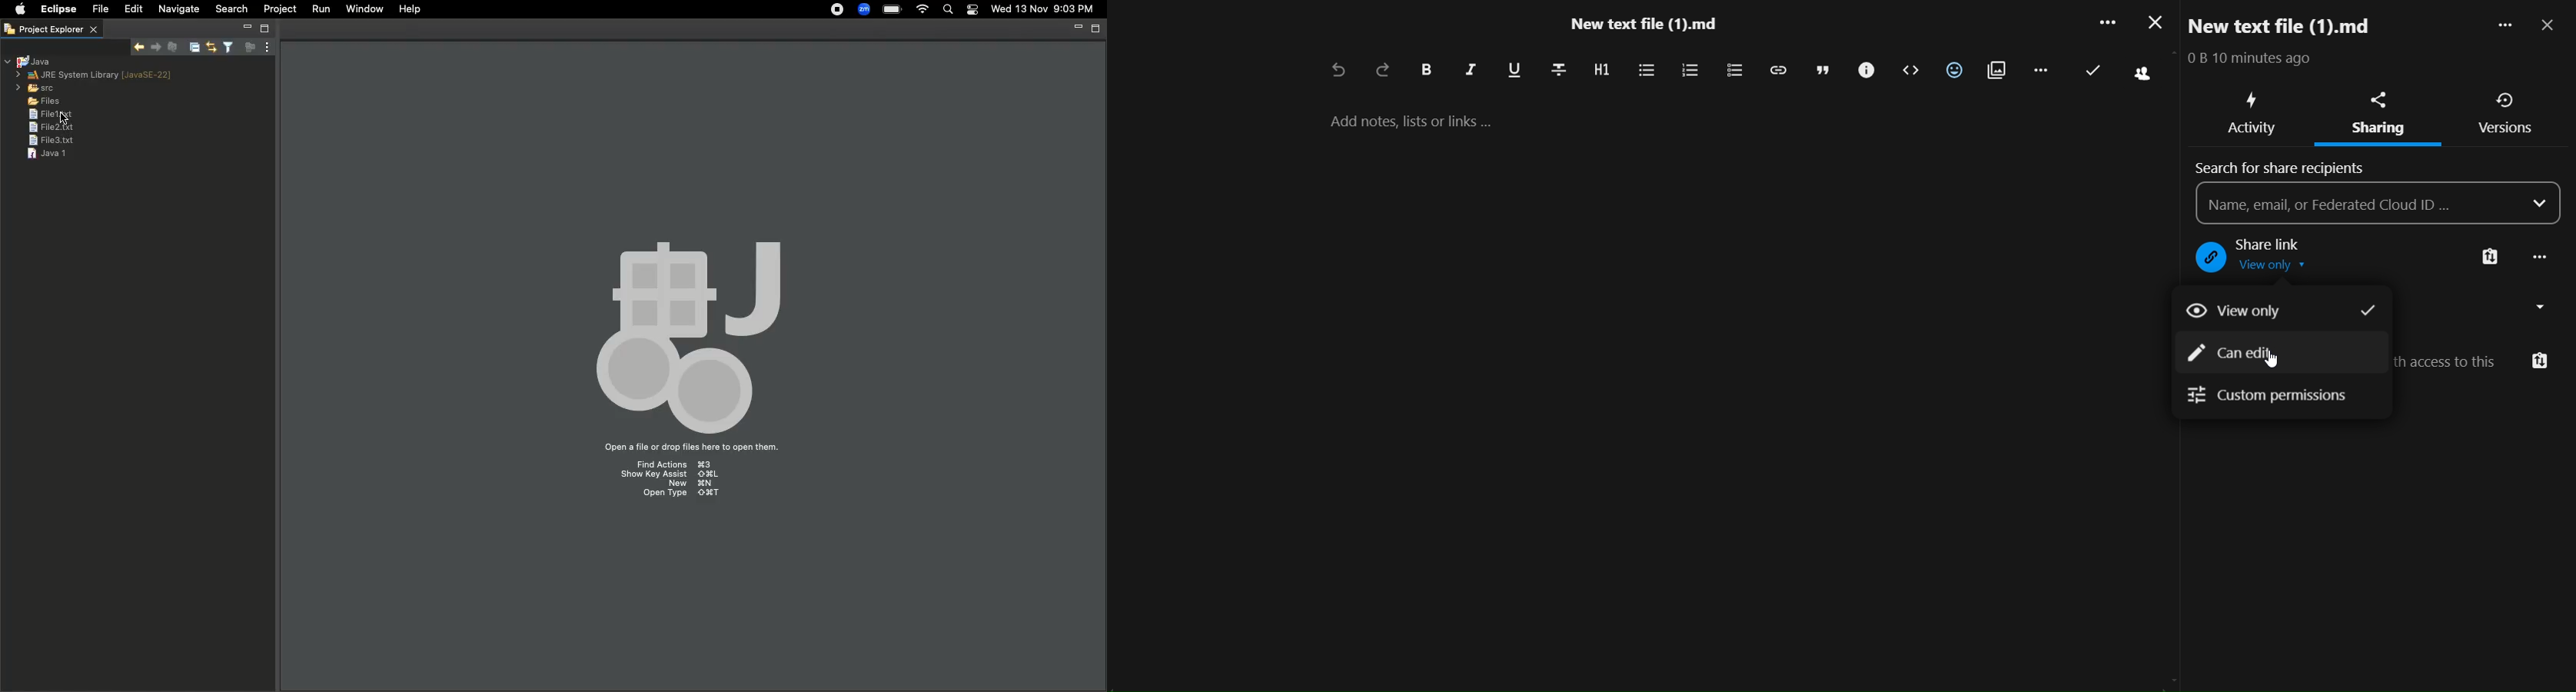 This screenshot has width=2576, height=700. What do you see at coordinates (172, 46) in the screenshot?
I see `Remove selected matches` at bounding box center [172, 46].